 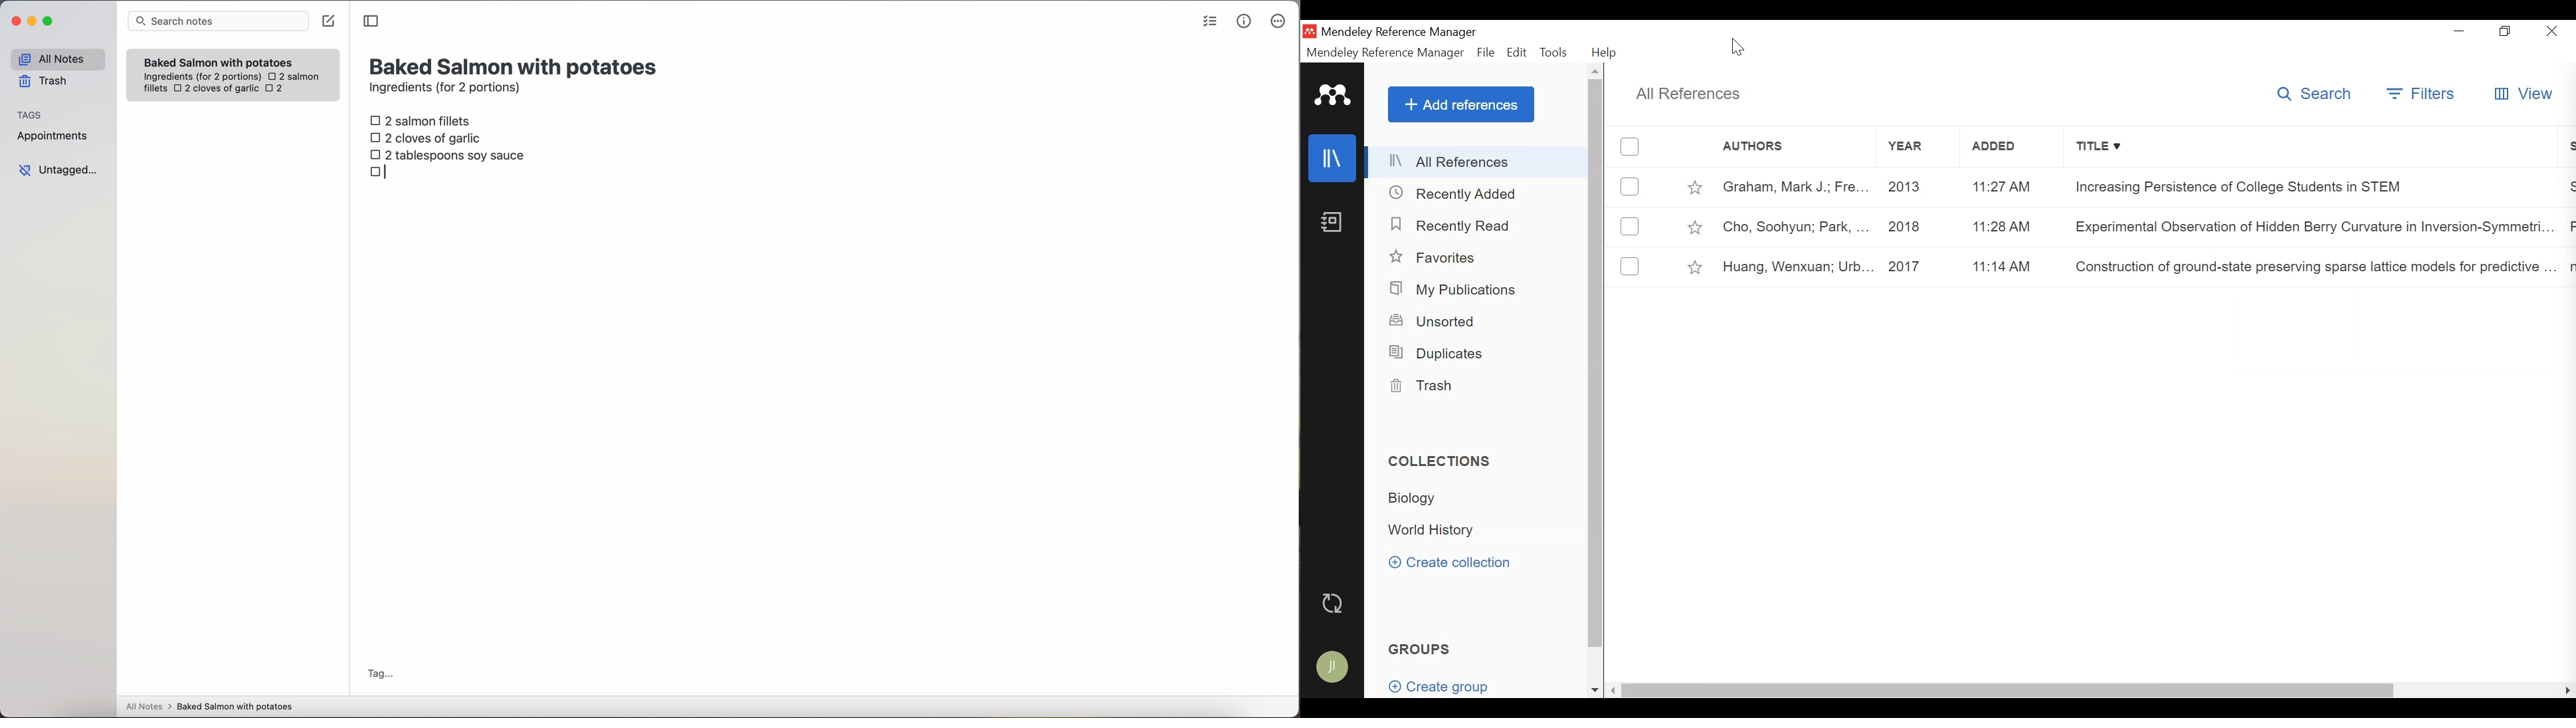 What do you see at coordinates (1762, 146) in the screenshot?
I see `Authors` at bounding box center [1762, 146].